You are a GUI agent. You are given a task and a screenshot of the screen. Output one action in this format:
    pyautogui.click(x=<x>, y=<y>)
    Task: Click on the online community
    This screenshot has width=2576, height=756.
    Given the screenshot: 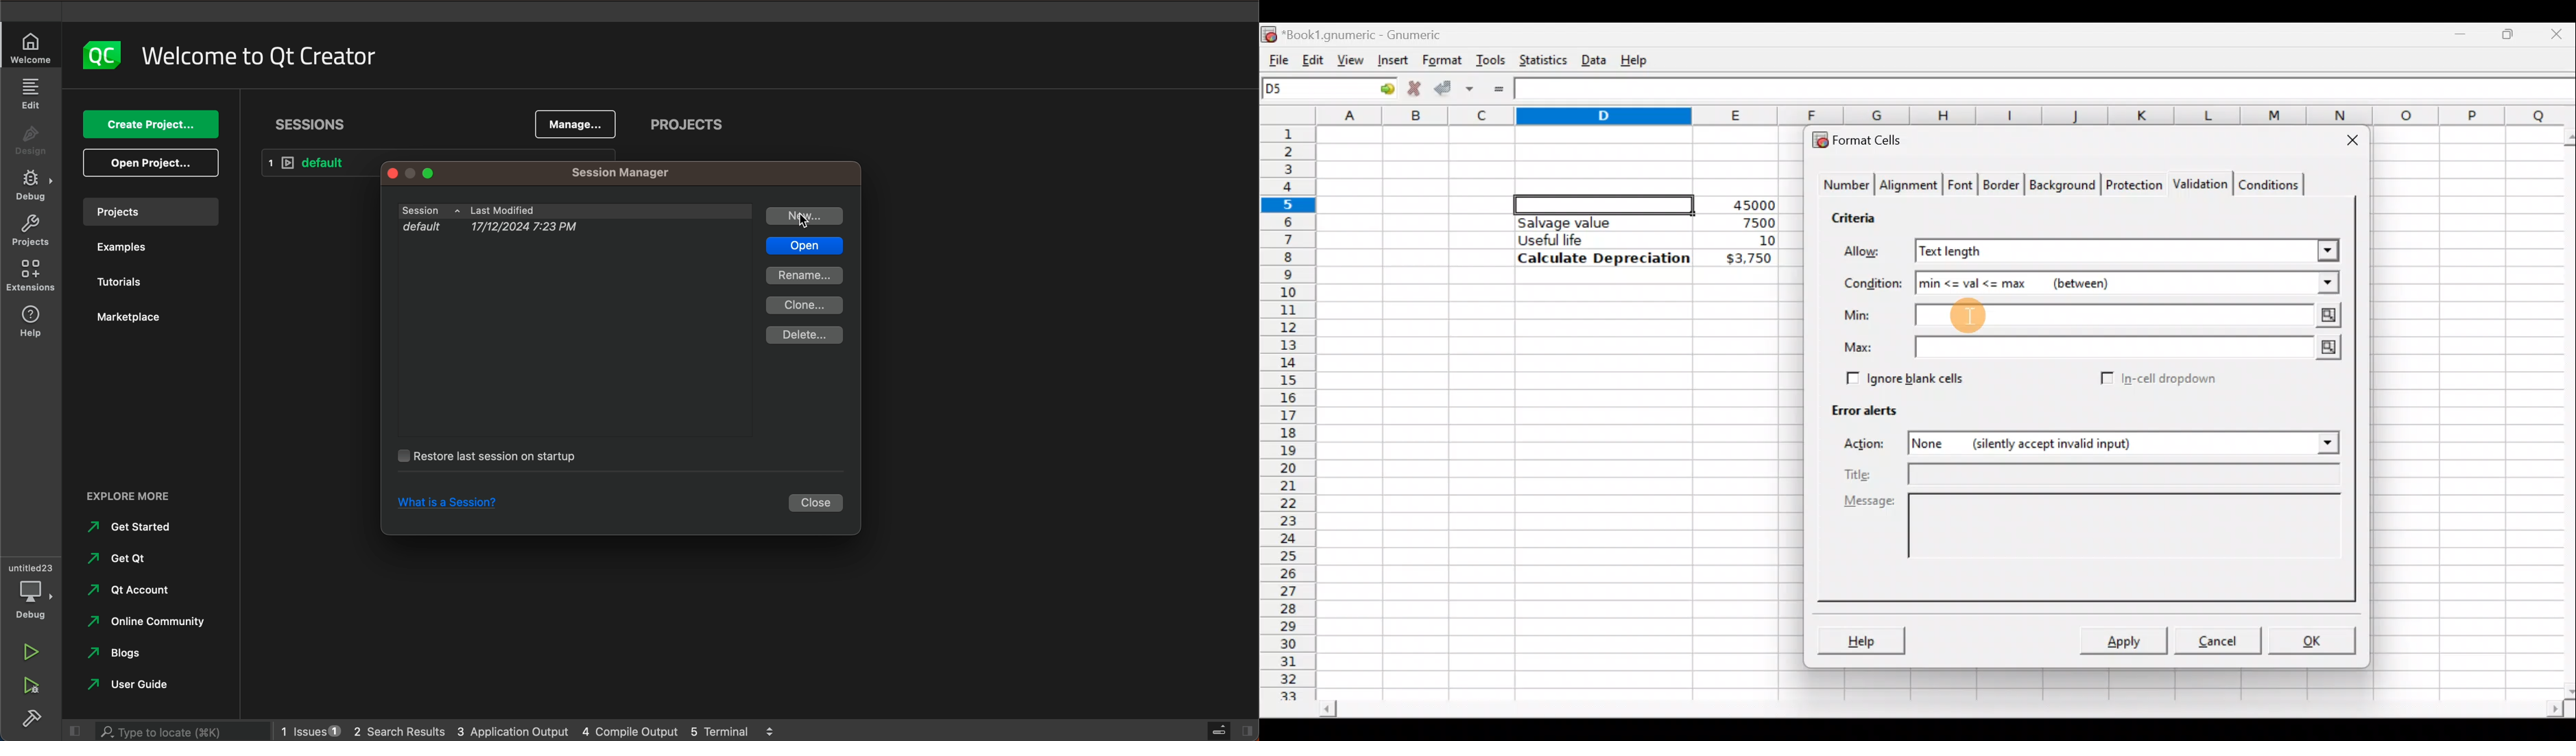 What is the action you would take?
    pyautogui.click(x=141, y=622)
    